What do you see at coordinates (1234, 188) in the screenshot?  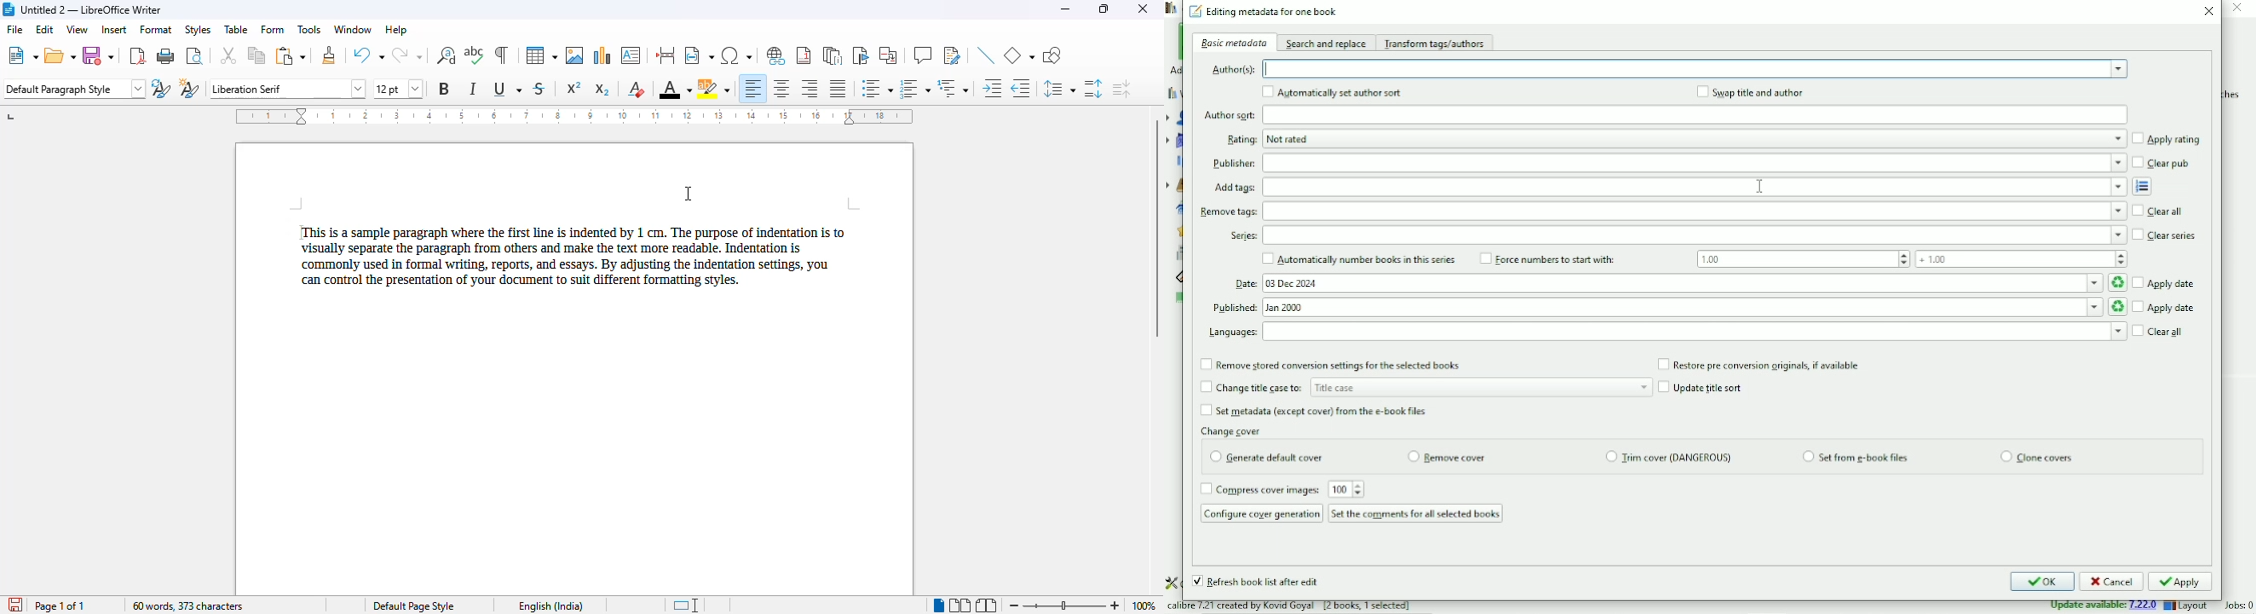 I see `Add tags` at bounding box center [1234, 188].